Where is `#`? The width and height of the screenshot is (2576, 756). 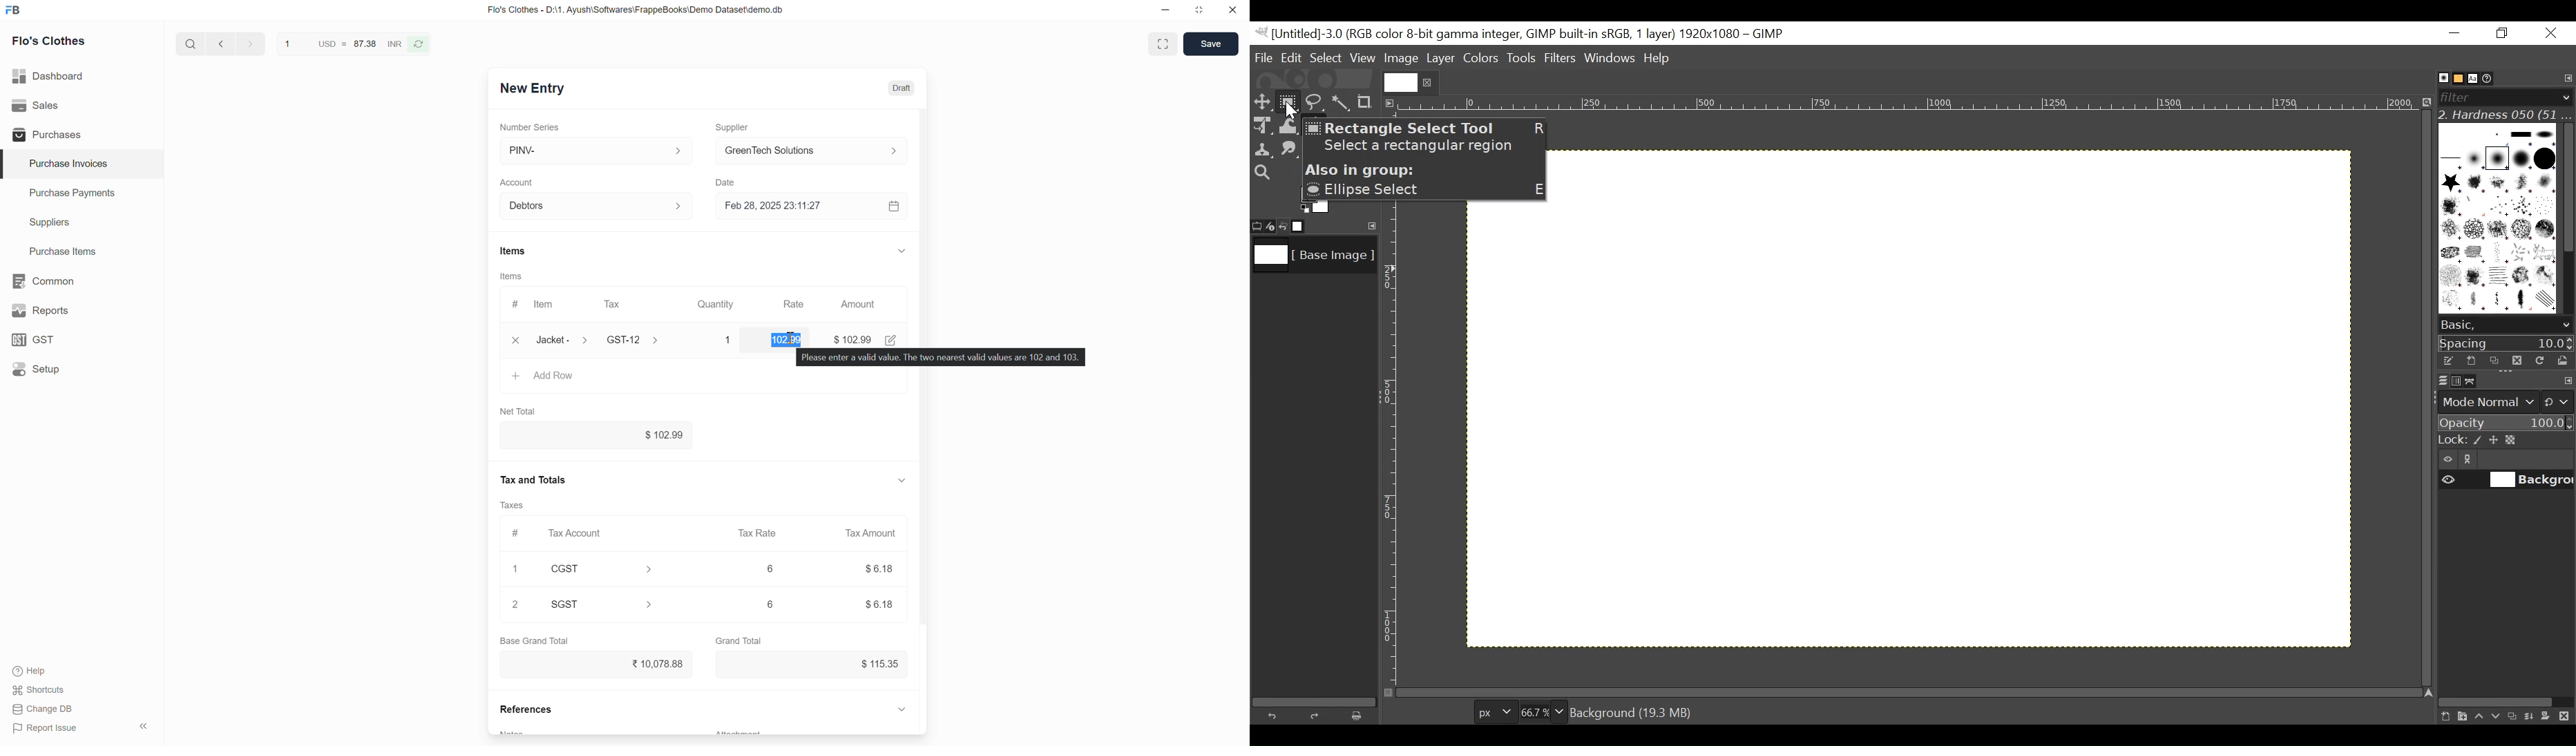 # is located at coordinates (517, 534).